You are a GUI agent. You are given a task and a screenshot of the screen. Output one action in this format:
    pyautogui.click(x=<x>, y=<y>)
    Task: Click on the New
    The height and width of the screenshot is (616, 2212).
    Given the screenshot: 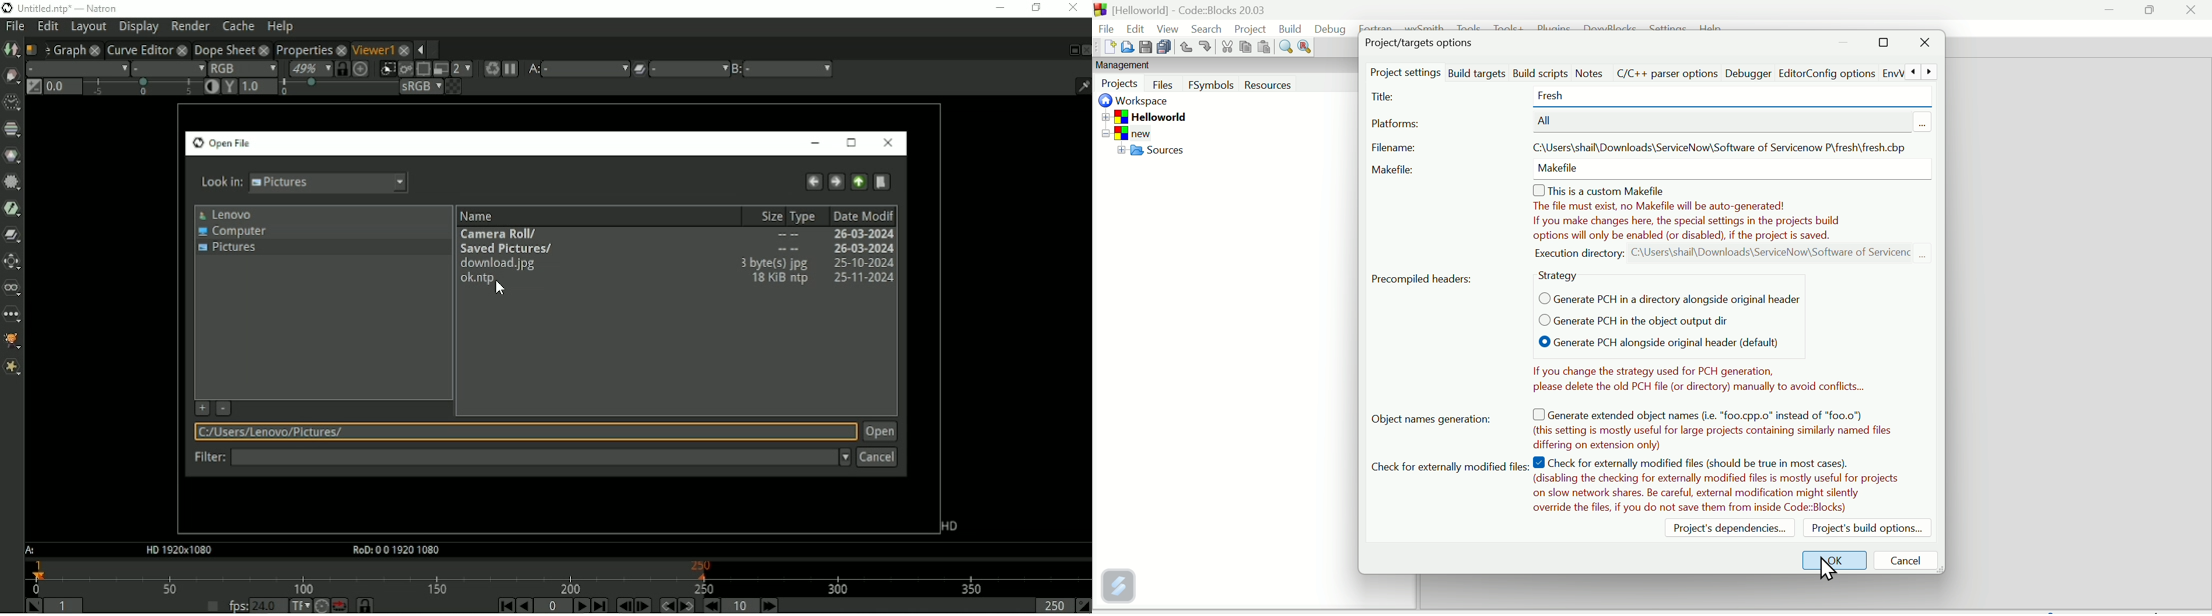 What is the action you would take?
    pyautogui.click(x=1105, y=48)
    